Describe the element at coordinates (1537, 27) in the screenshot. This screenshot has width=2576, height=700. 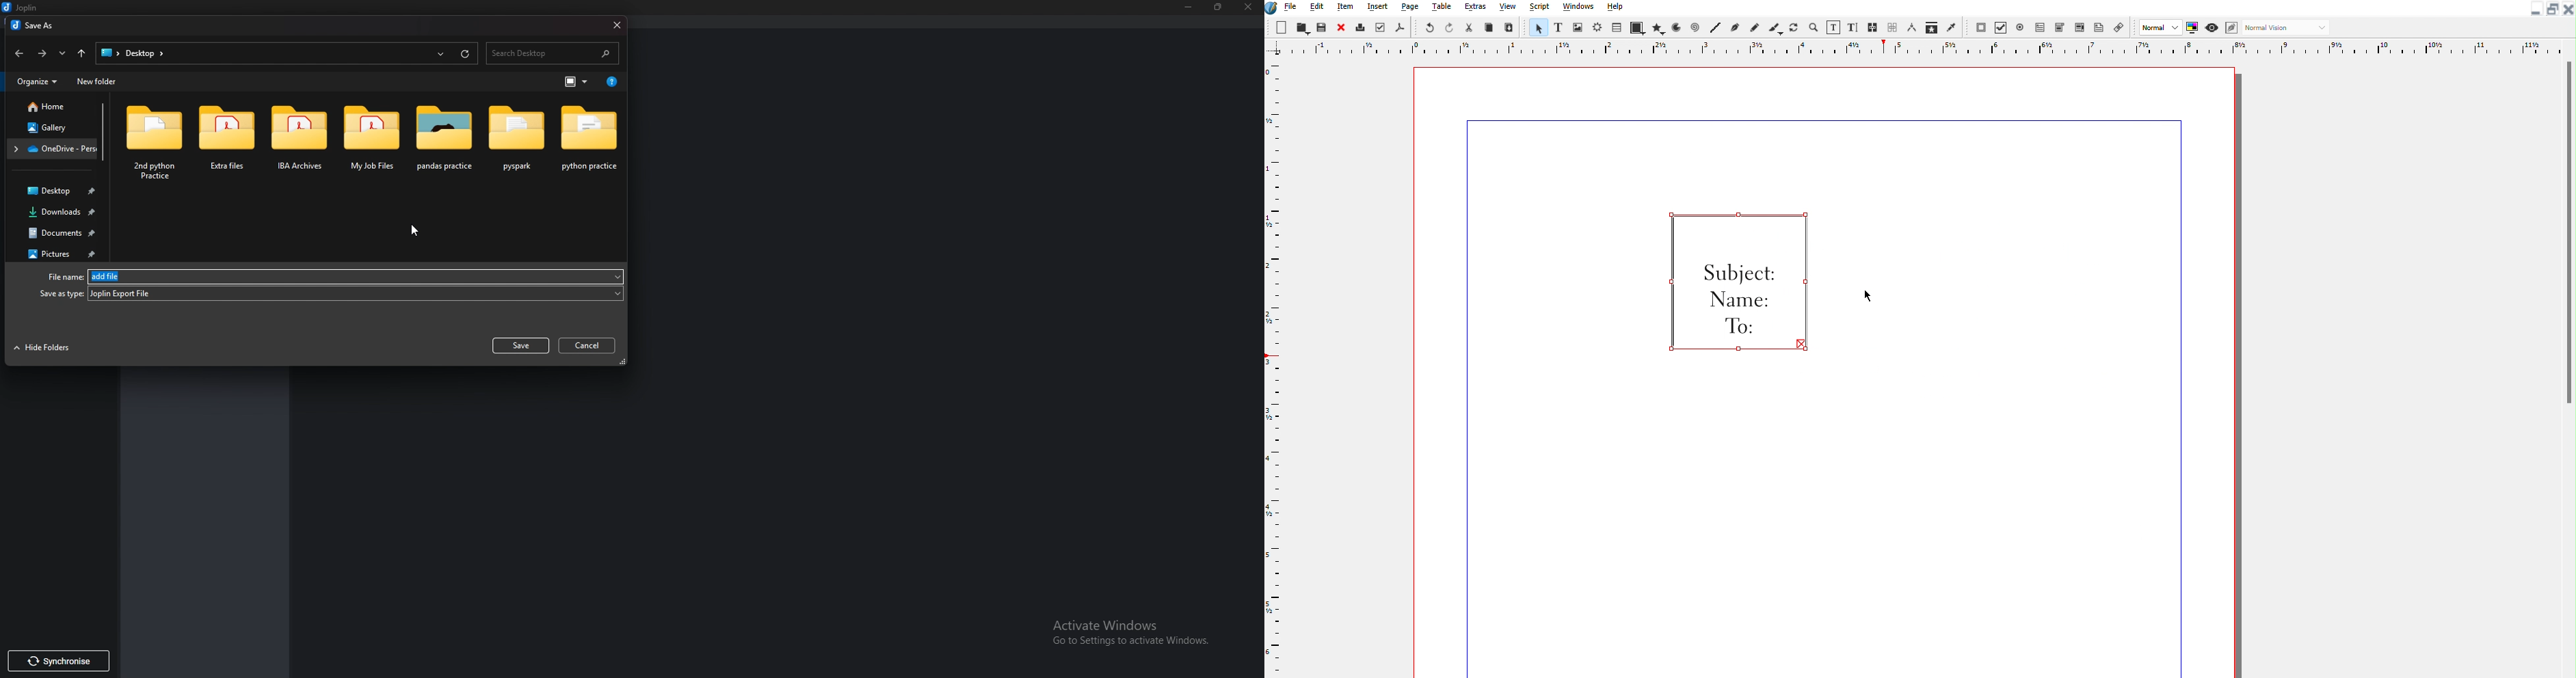
I see `Pointer` at that location.